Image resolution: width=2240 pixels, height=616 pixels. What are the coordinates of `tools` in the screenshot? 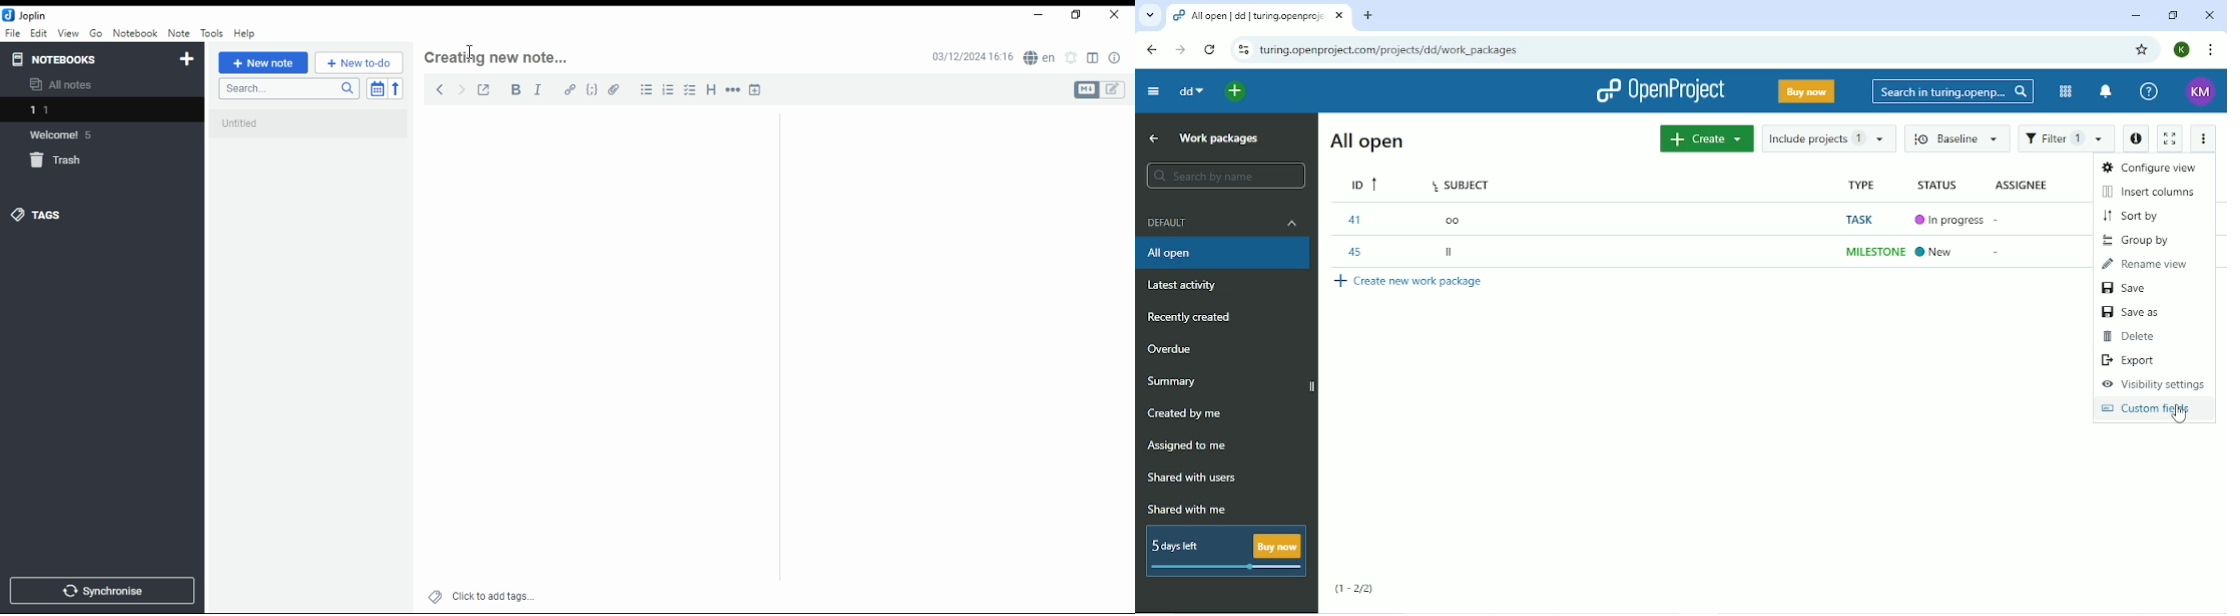 It's located at (213, 34).